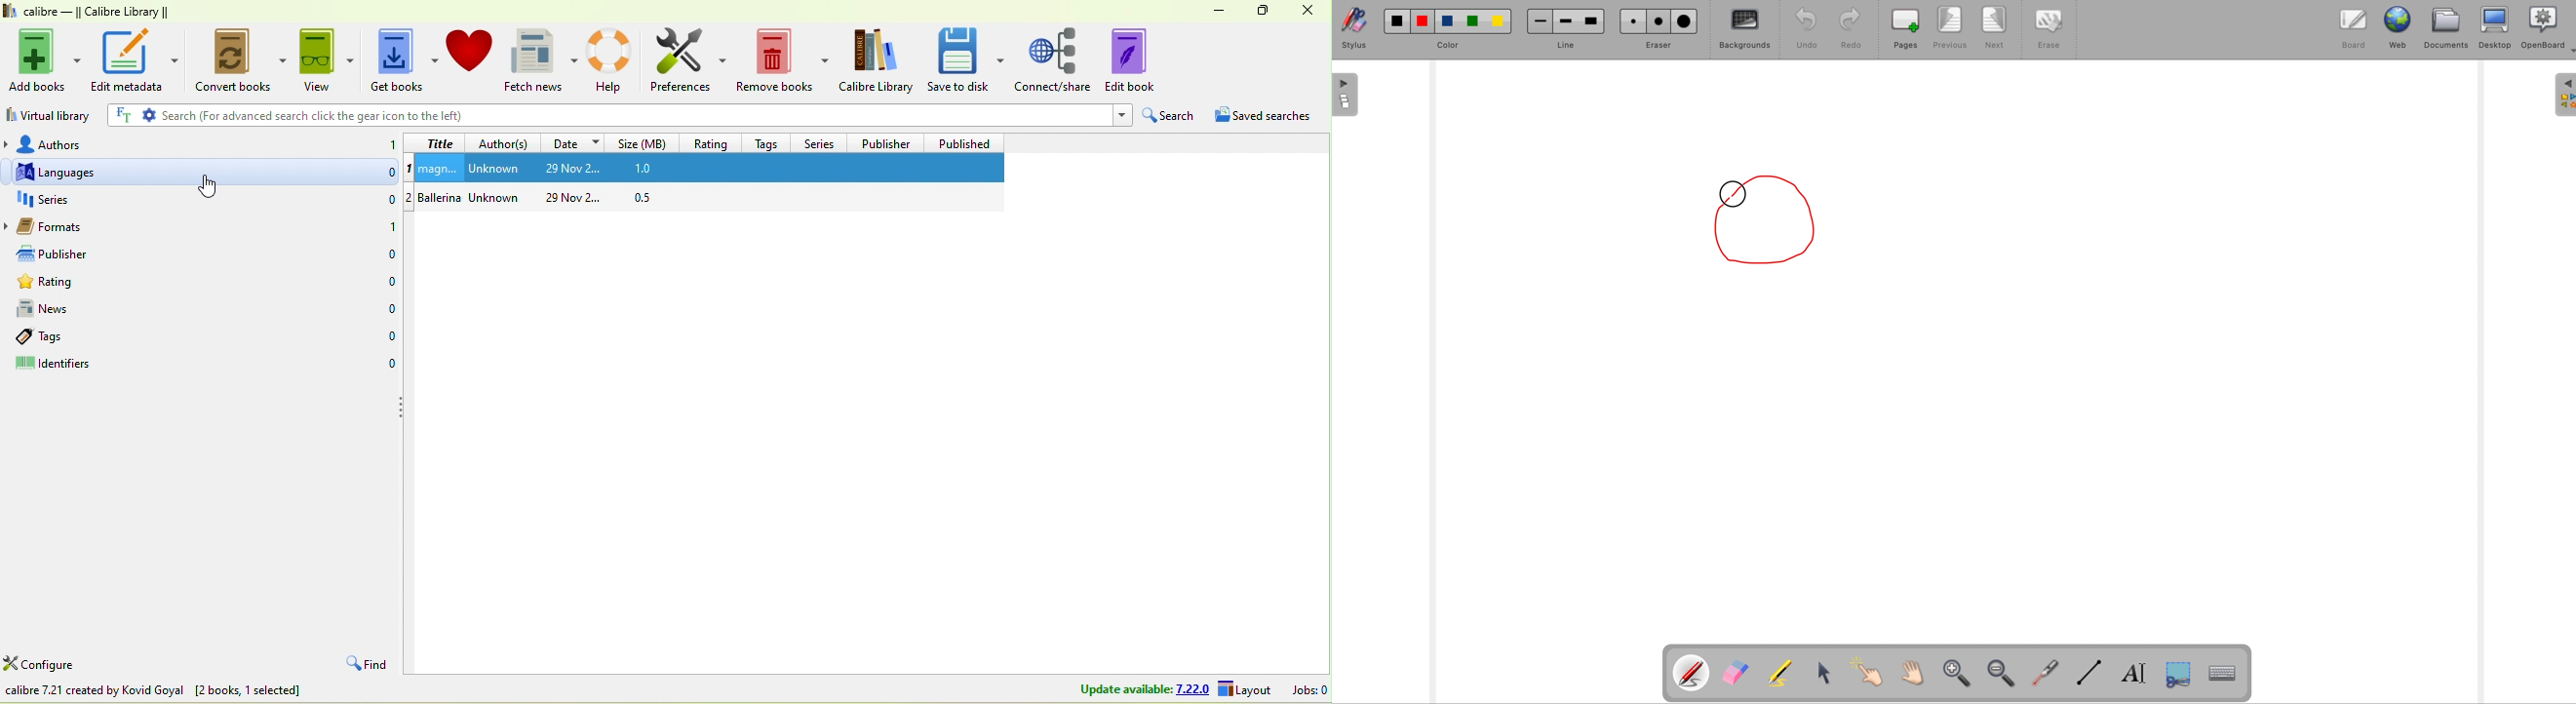 This screenshot has height=728, width=2576. Describe the element at coordinates (1745, 32) in the screenshot. I see `backgrounds` at that location.